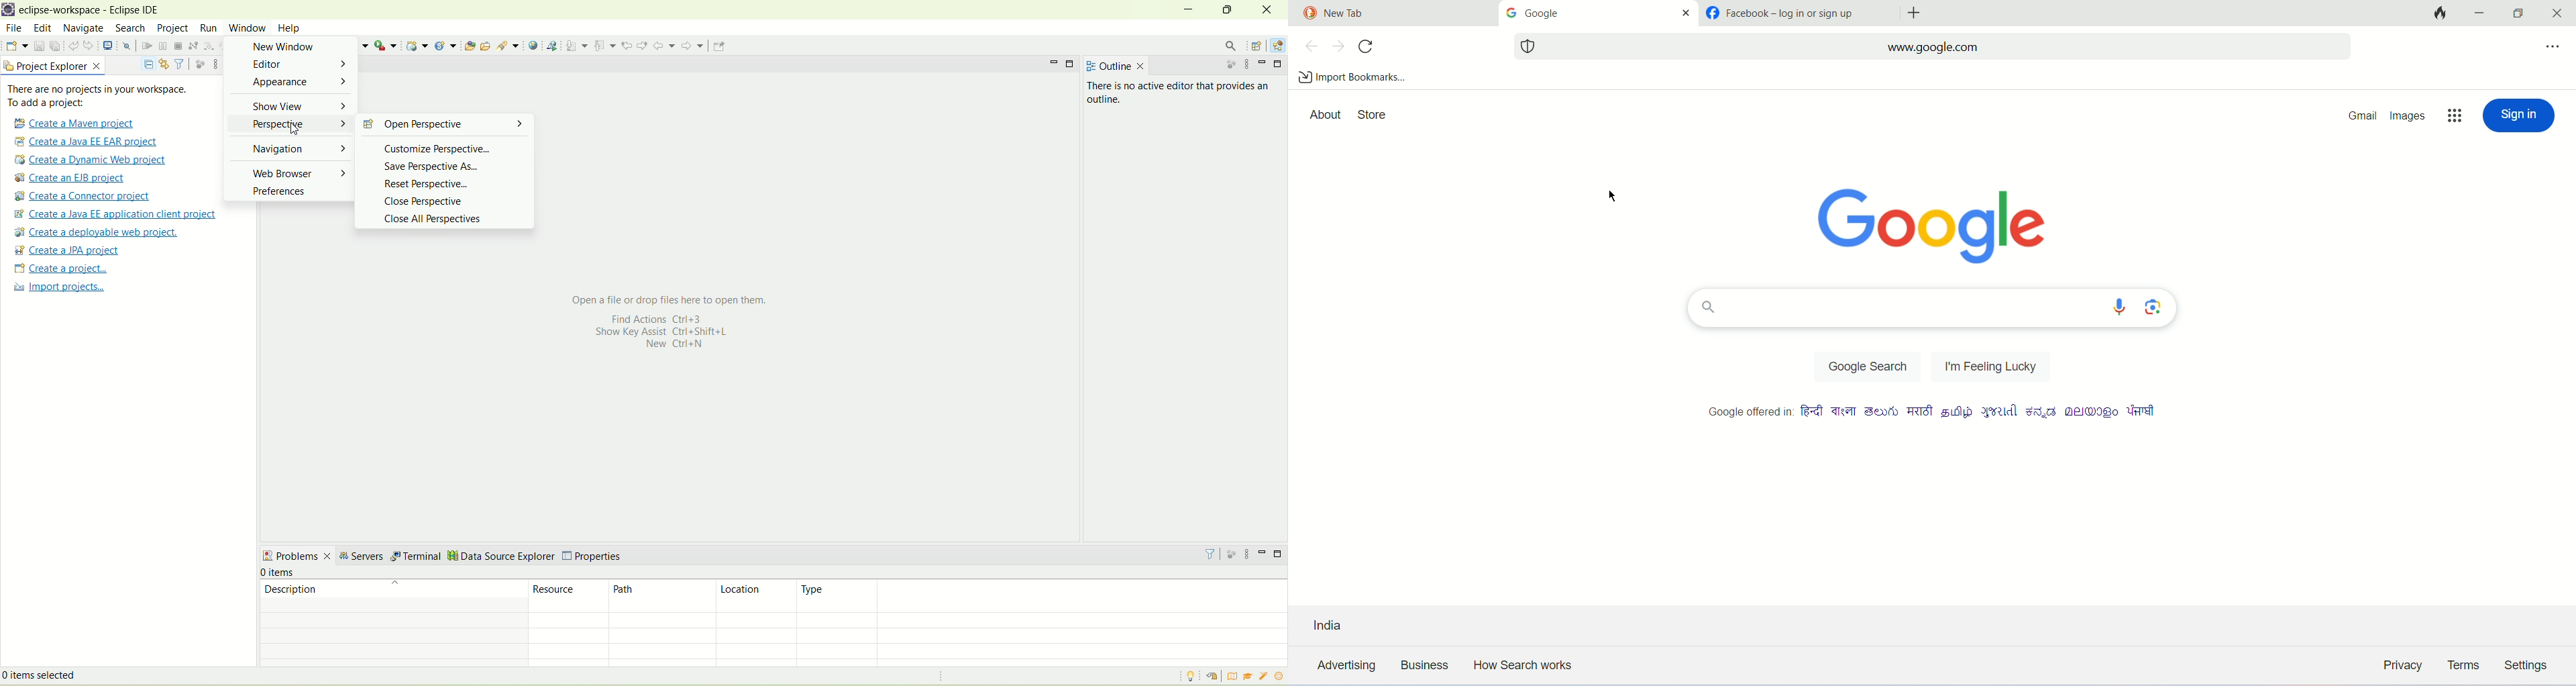 The image size is (2576, 700). What do you see at coordinates (1617, 197) in the screenshot?
I see `cursor` at bounding box center [1617, 197].